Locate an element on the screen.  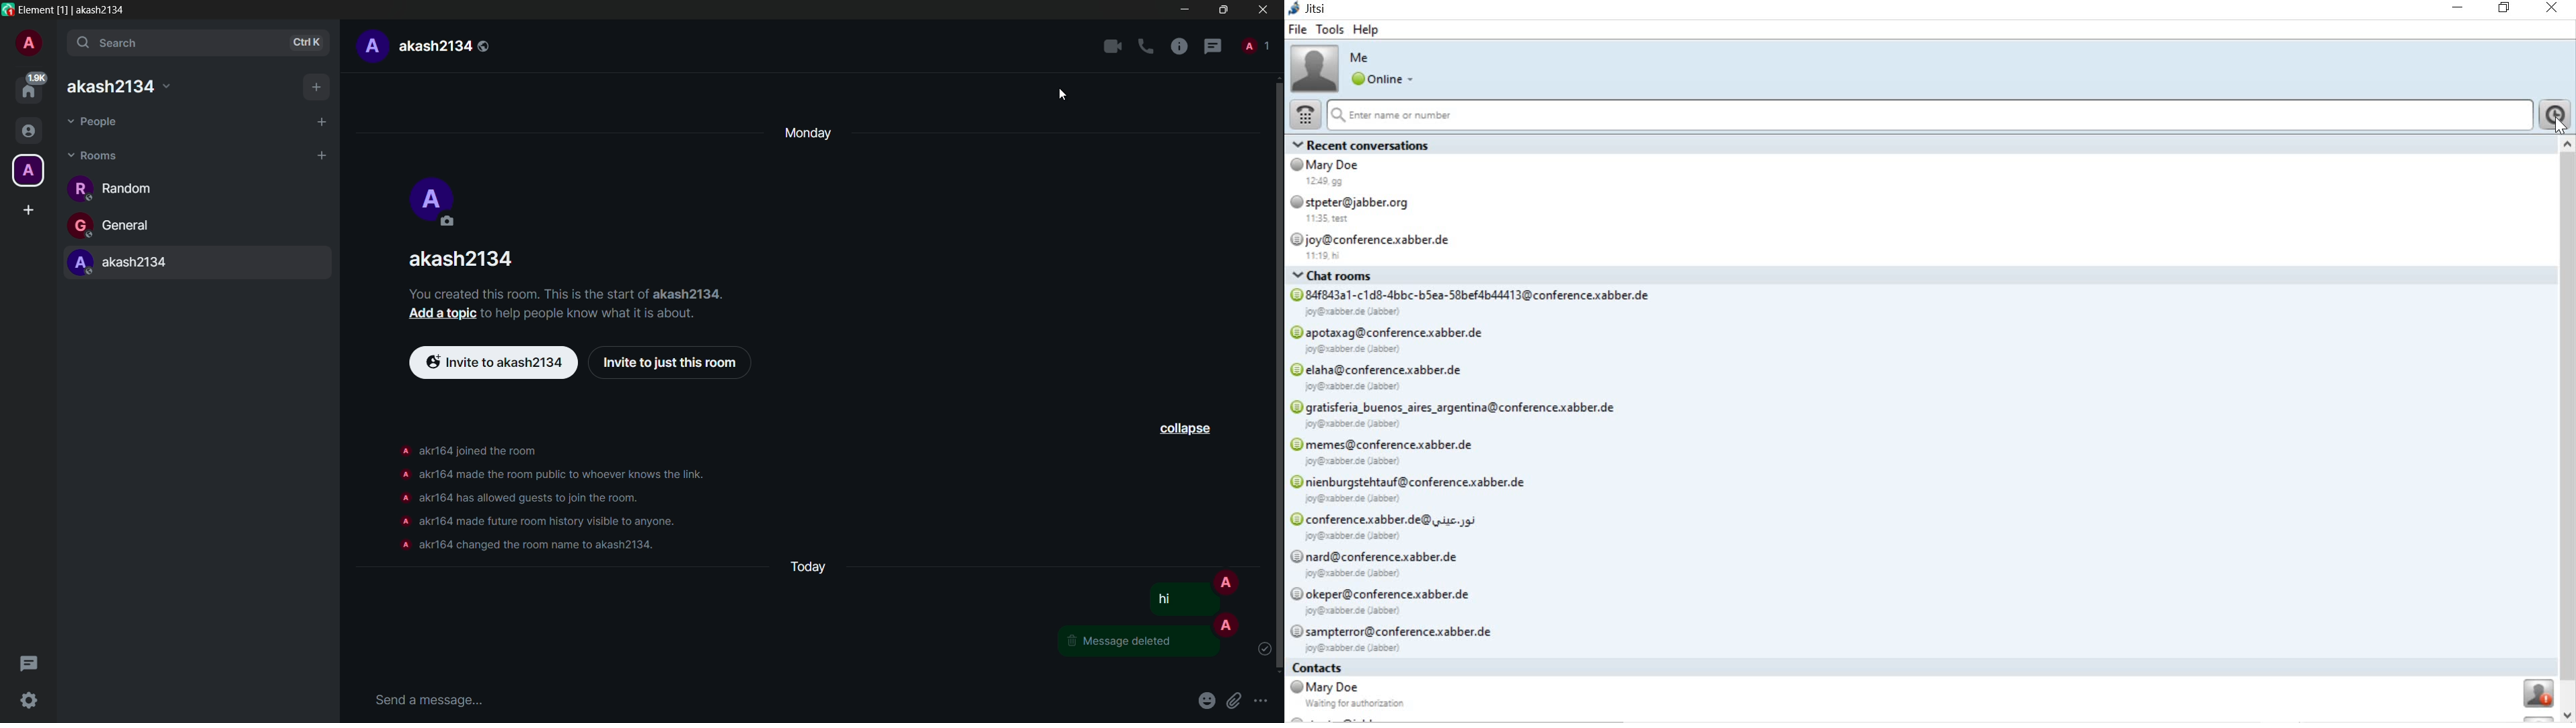
Message deleted is located at coordinates (1129, 643).